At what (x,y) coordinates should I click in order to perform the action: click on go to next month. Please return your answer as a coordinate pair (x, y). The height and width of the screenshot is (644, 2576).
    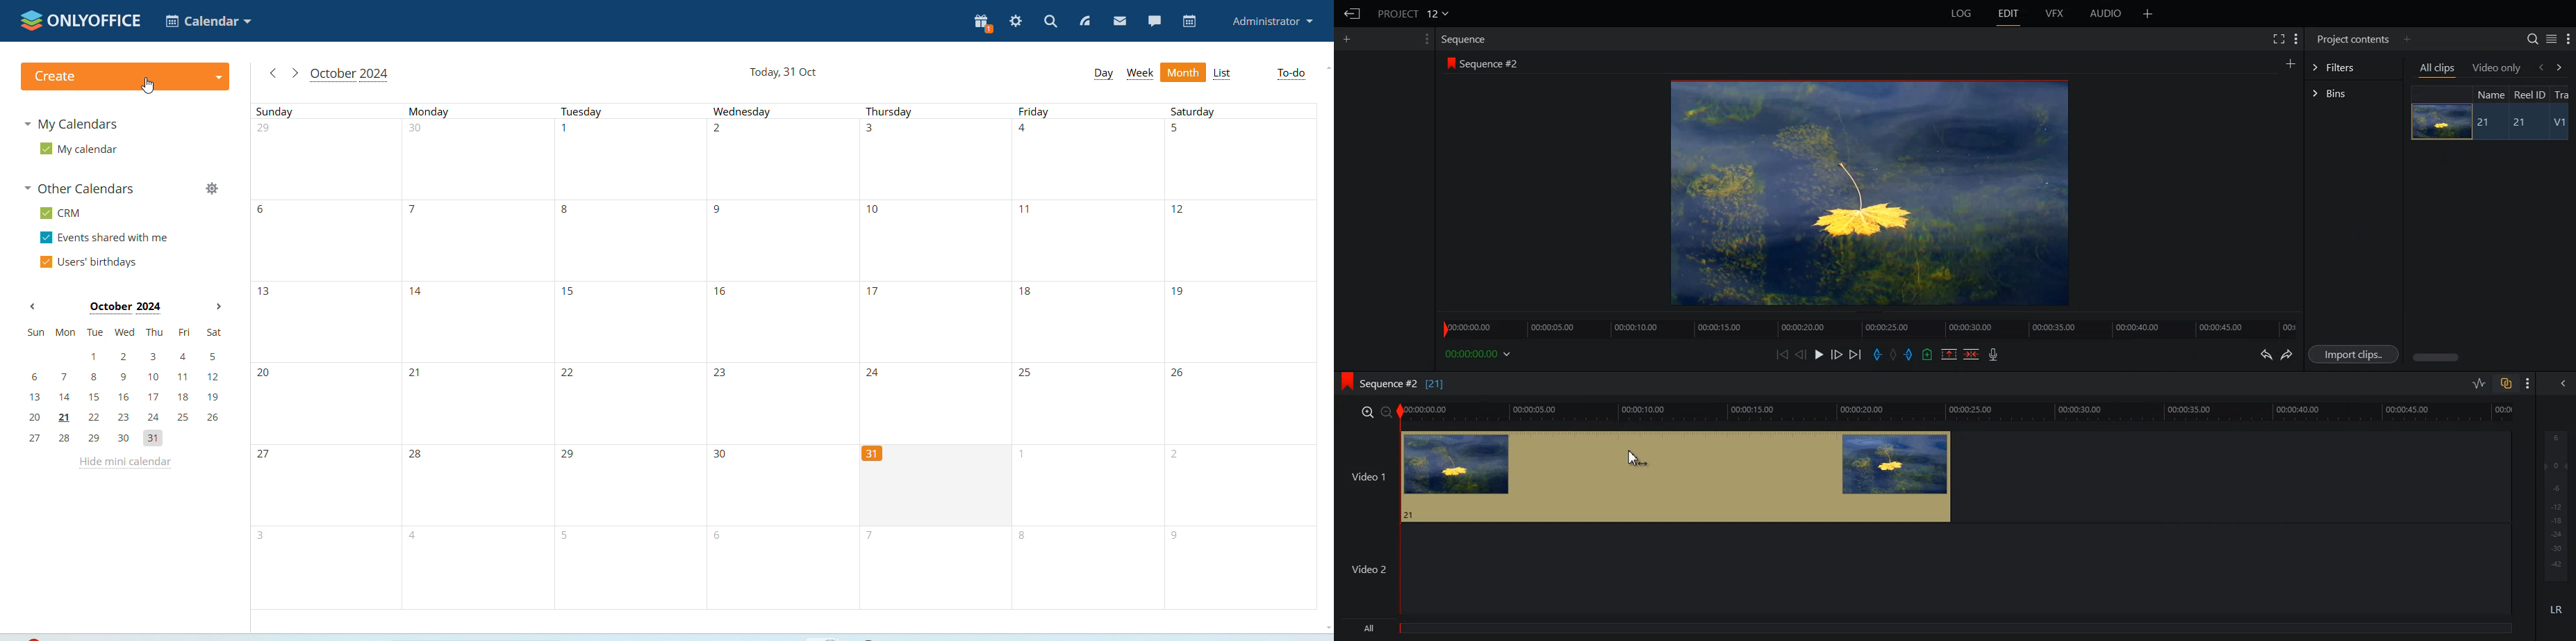
    Looking at the image, I should click on (294, 74).